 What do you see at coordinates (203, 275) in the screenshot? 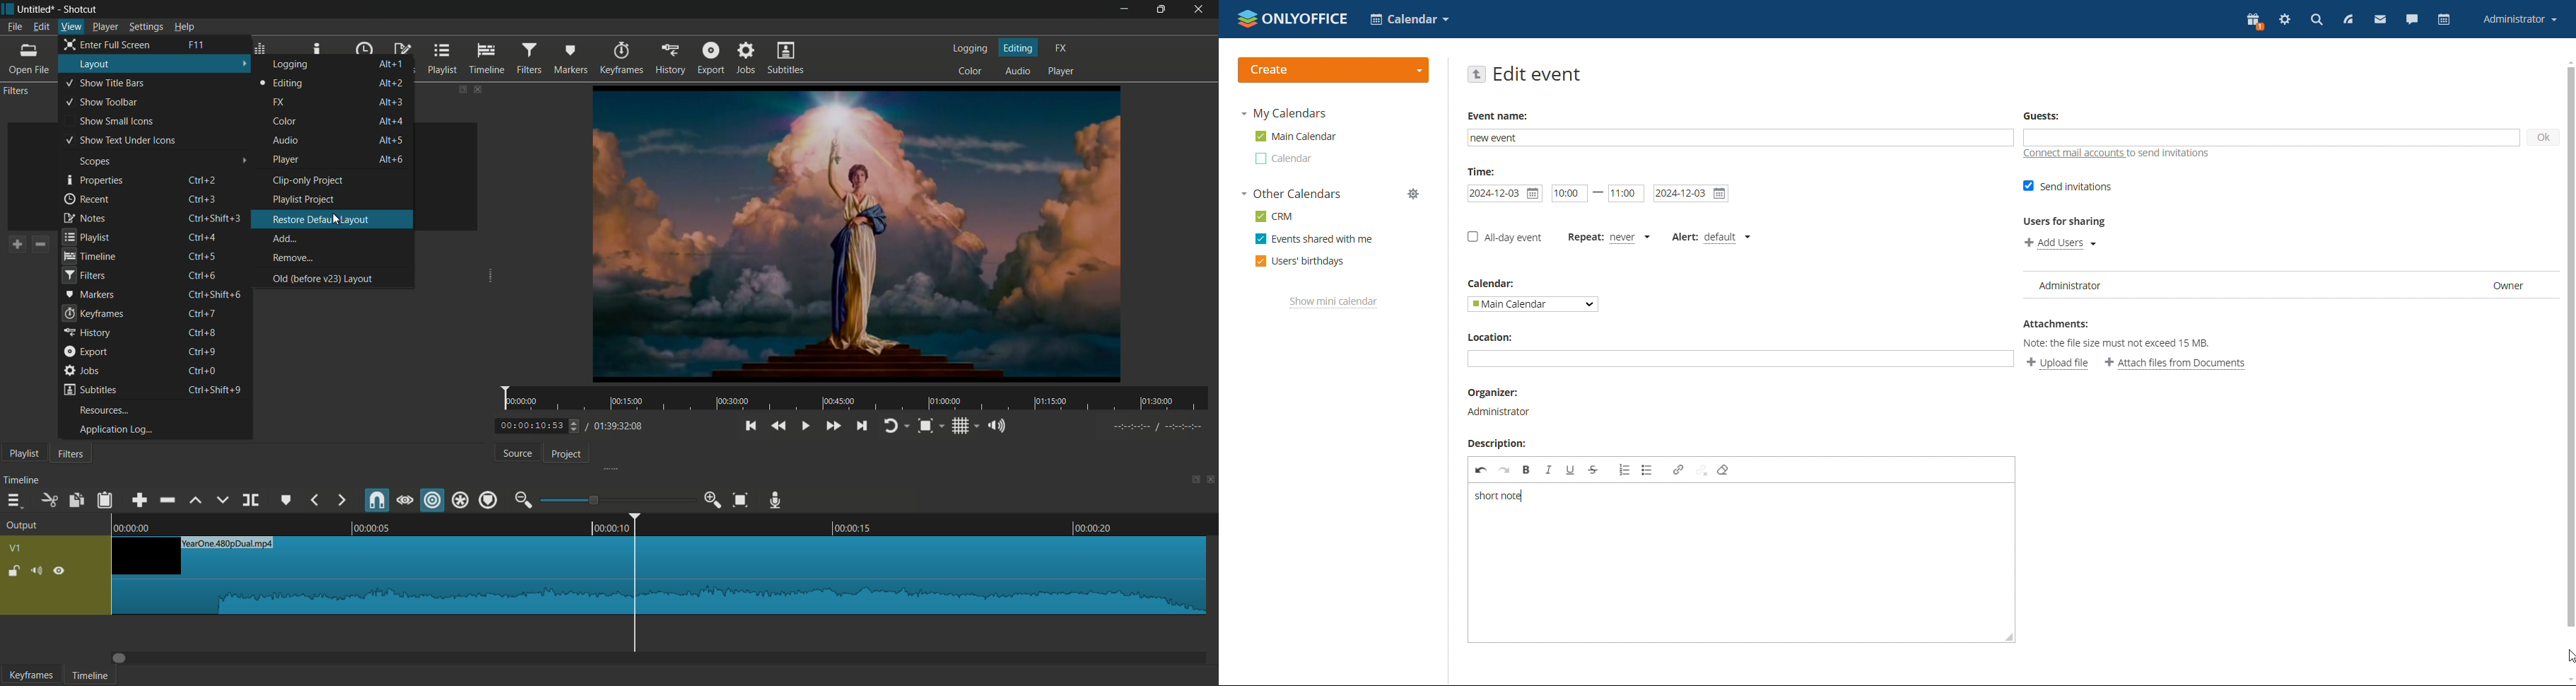
I see `keyboard shortcut` at bounding box center [203, 275].